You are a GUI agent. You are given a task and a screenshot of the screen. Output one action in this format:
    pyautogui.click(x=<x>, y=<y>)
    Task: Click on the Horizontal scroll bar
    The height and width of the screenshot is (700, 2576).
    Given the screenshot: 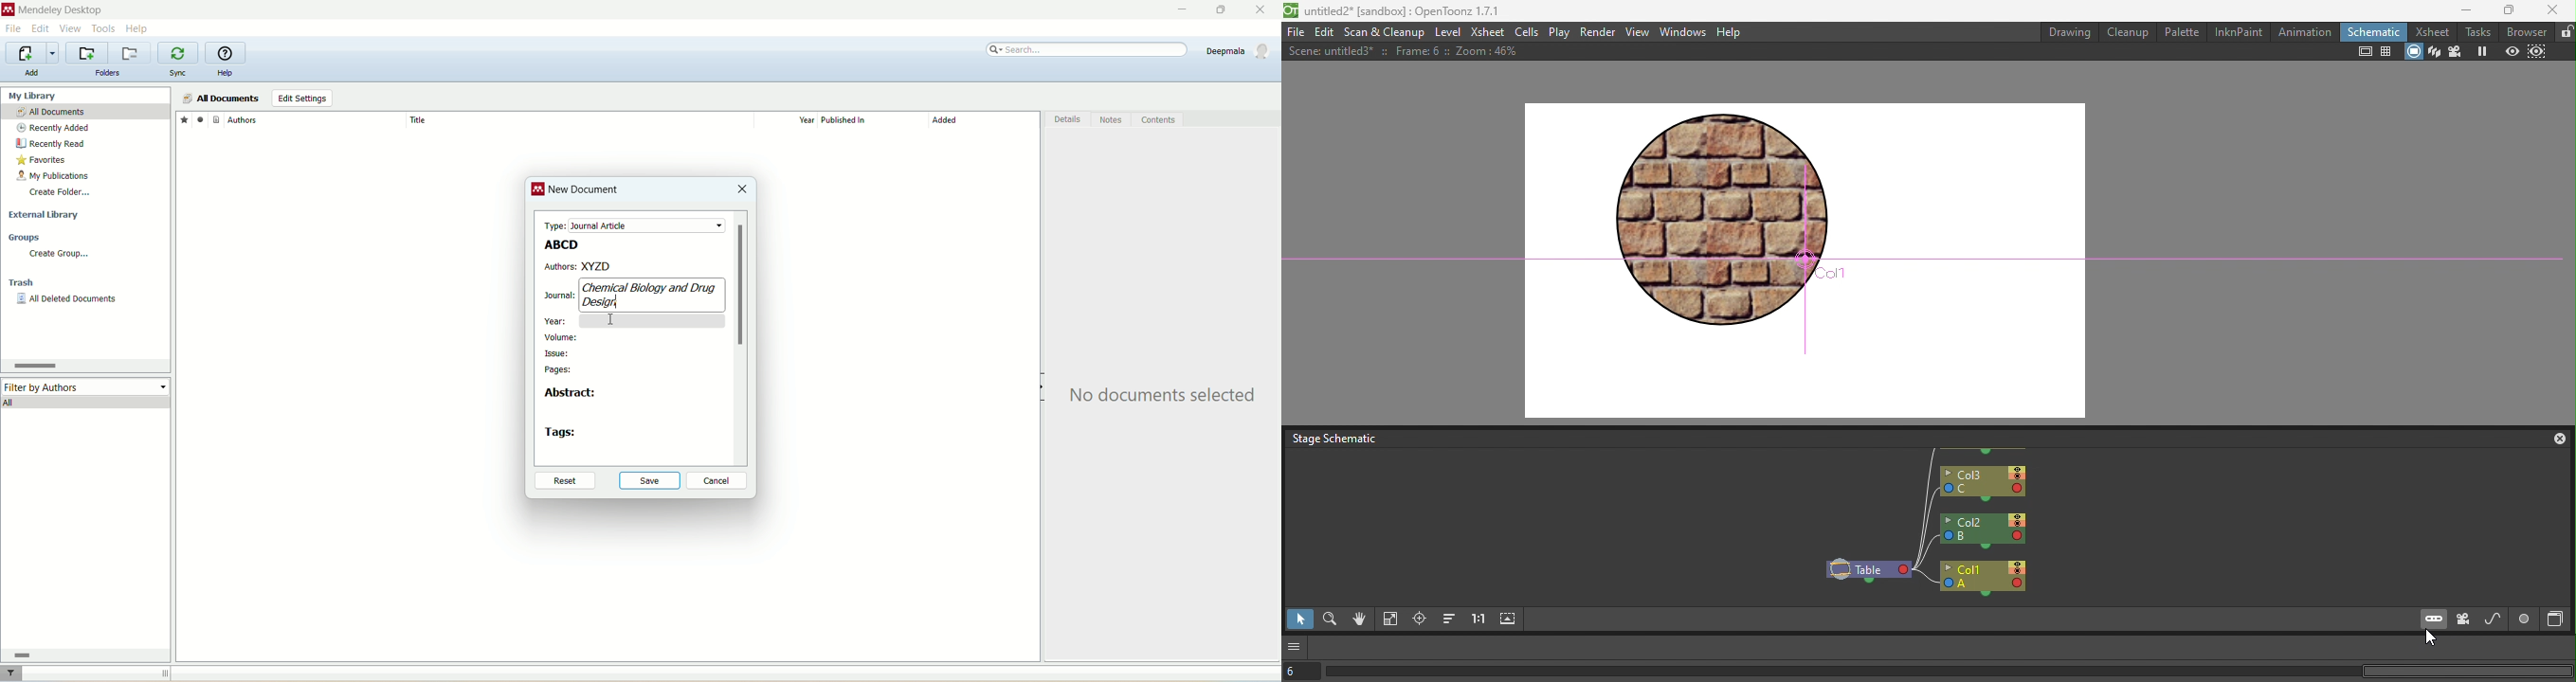 What is the action you would take?
    pyautogui.click(x=1949, y=672)
    